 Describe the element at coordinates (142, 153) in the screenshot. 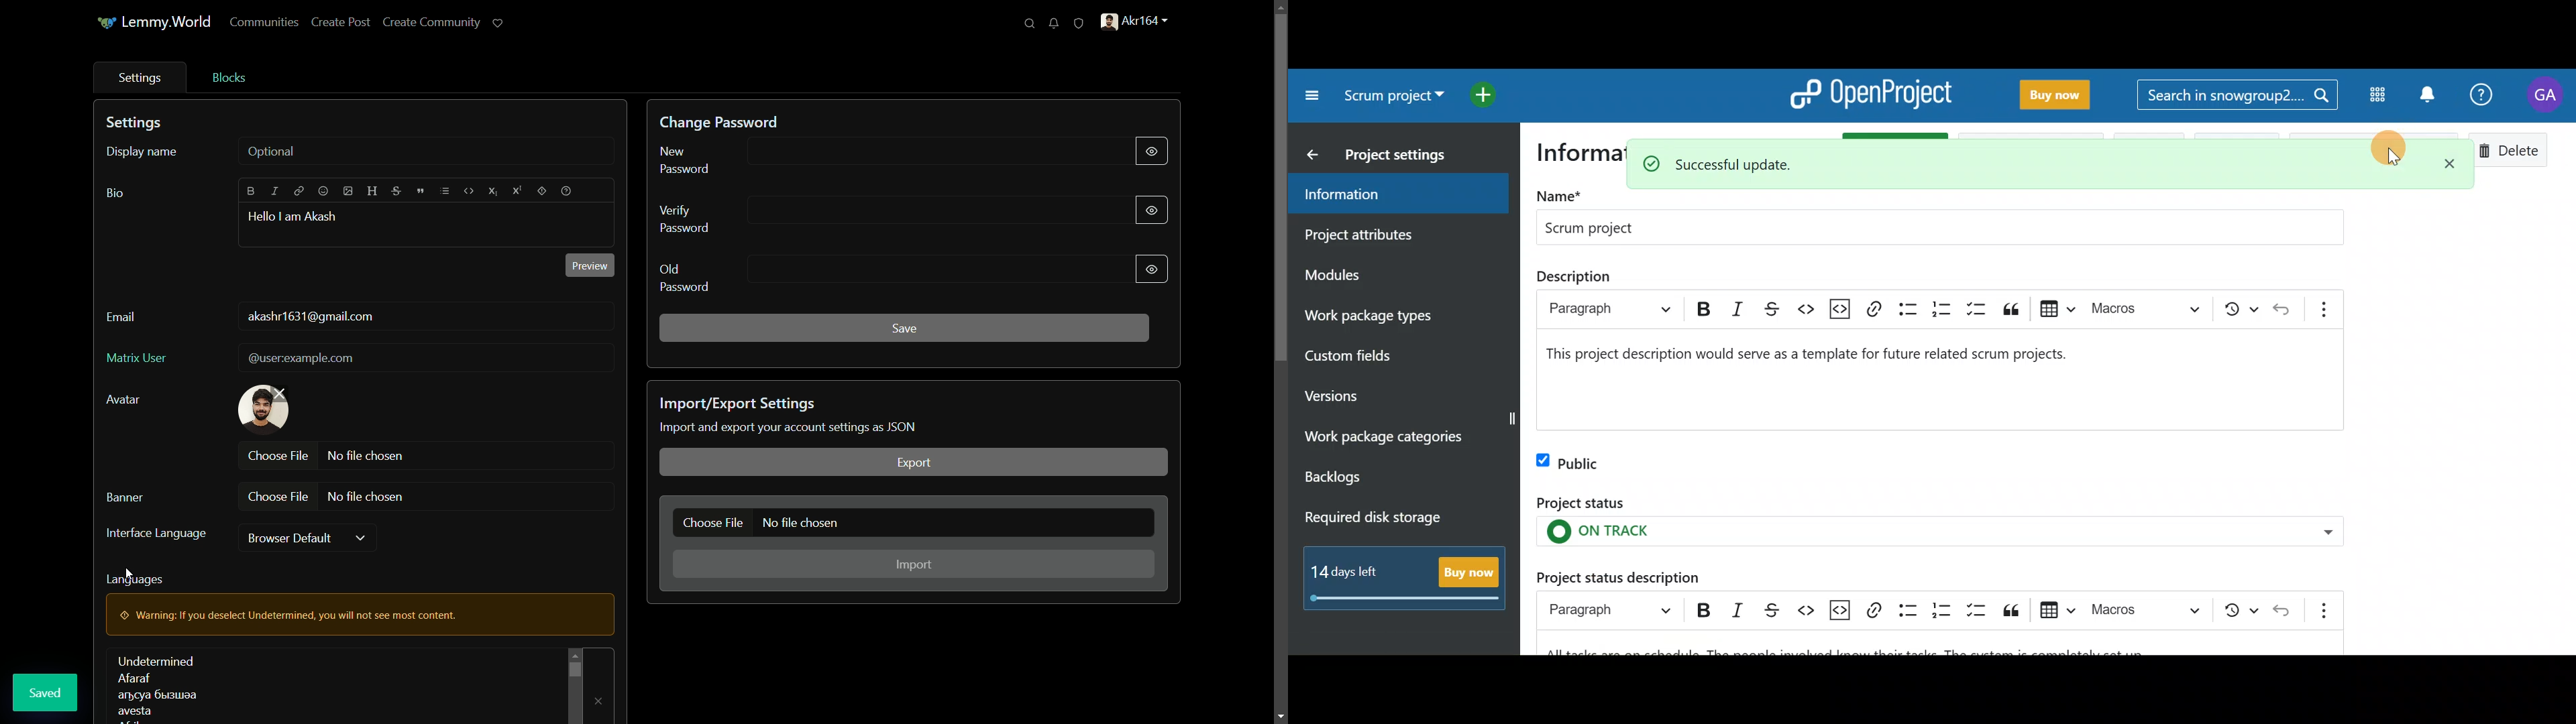

I see `display name` at that location.